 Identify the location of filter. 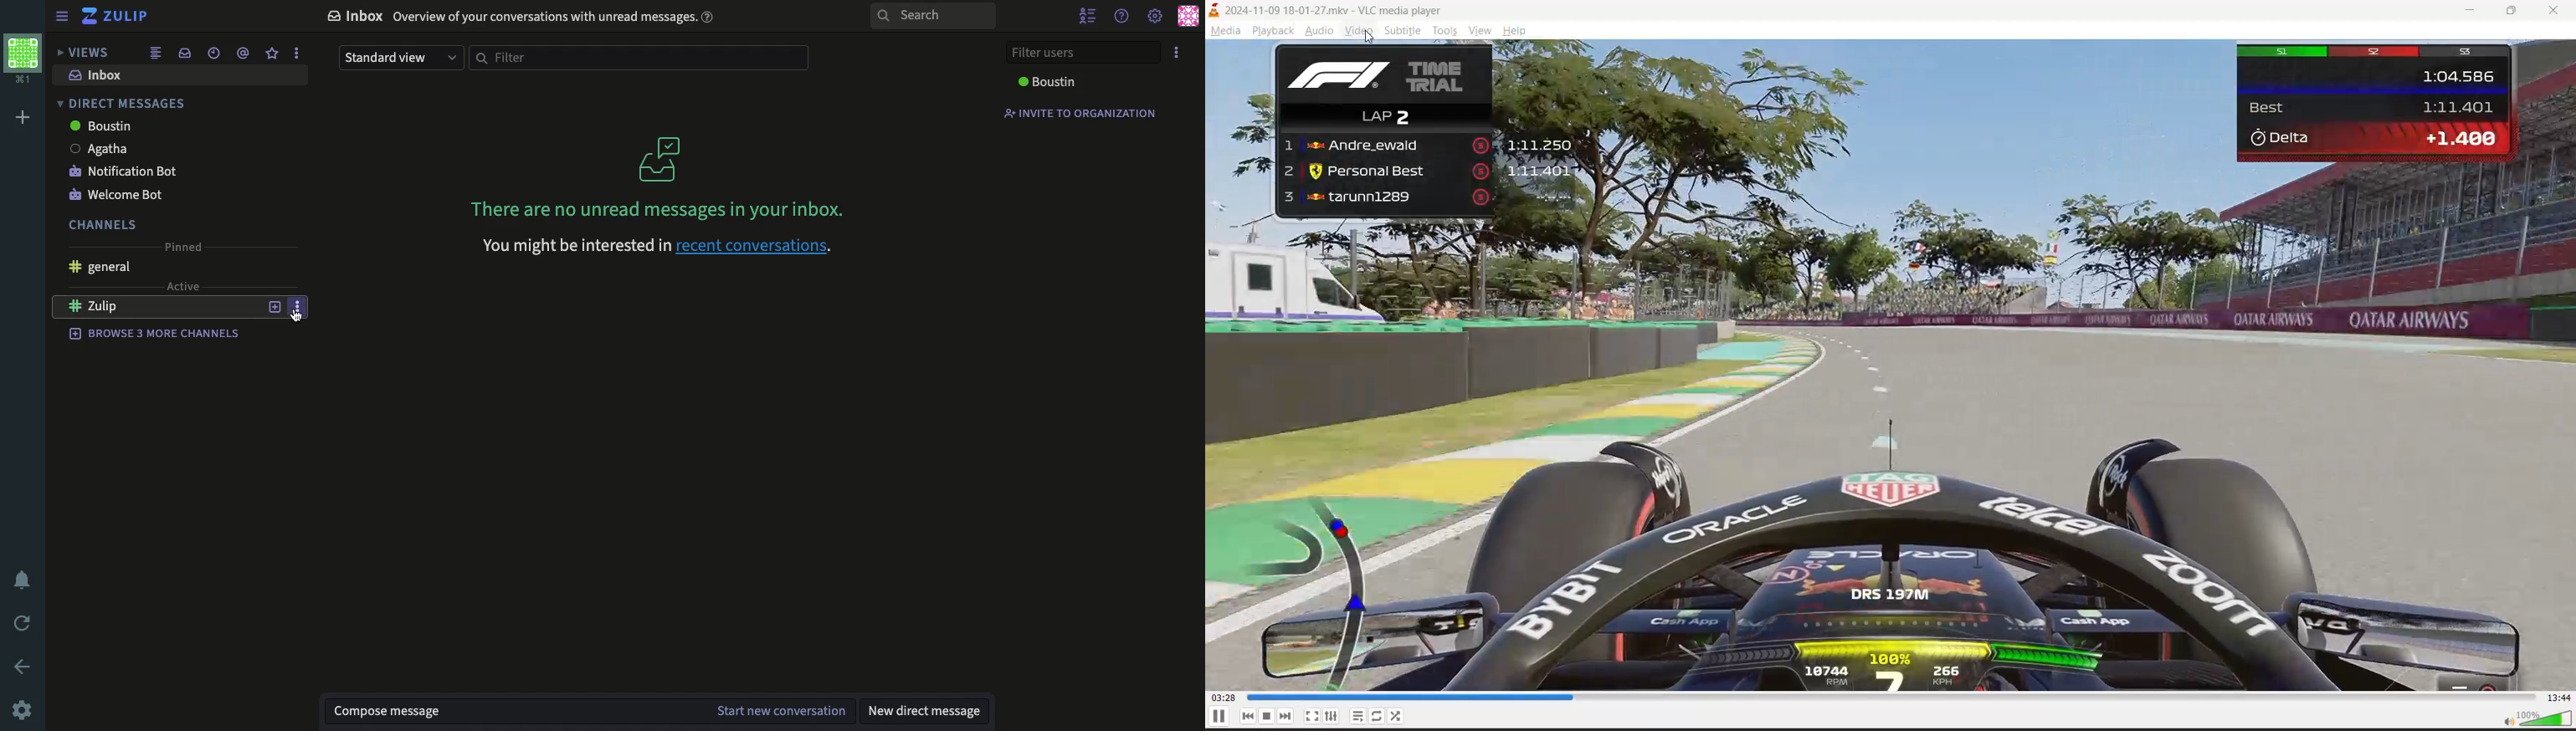
(642, 58).